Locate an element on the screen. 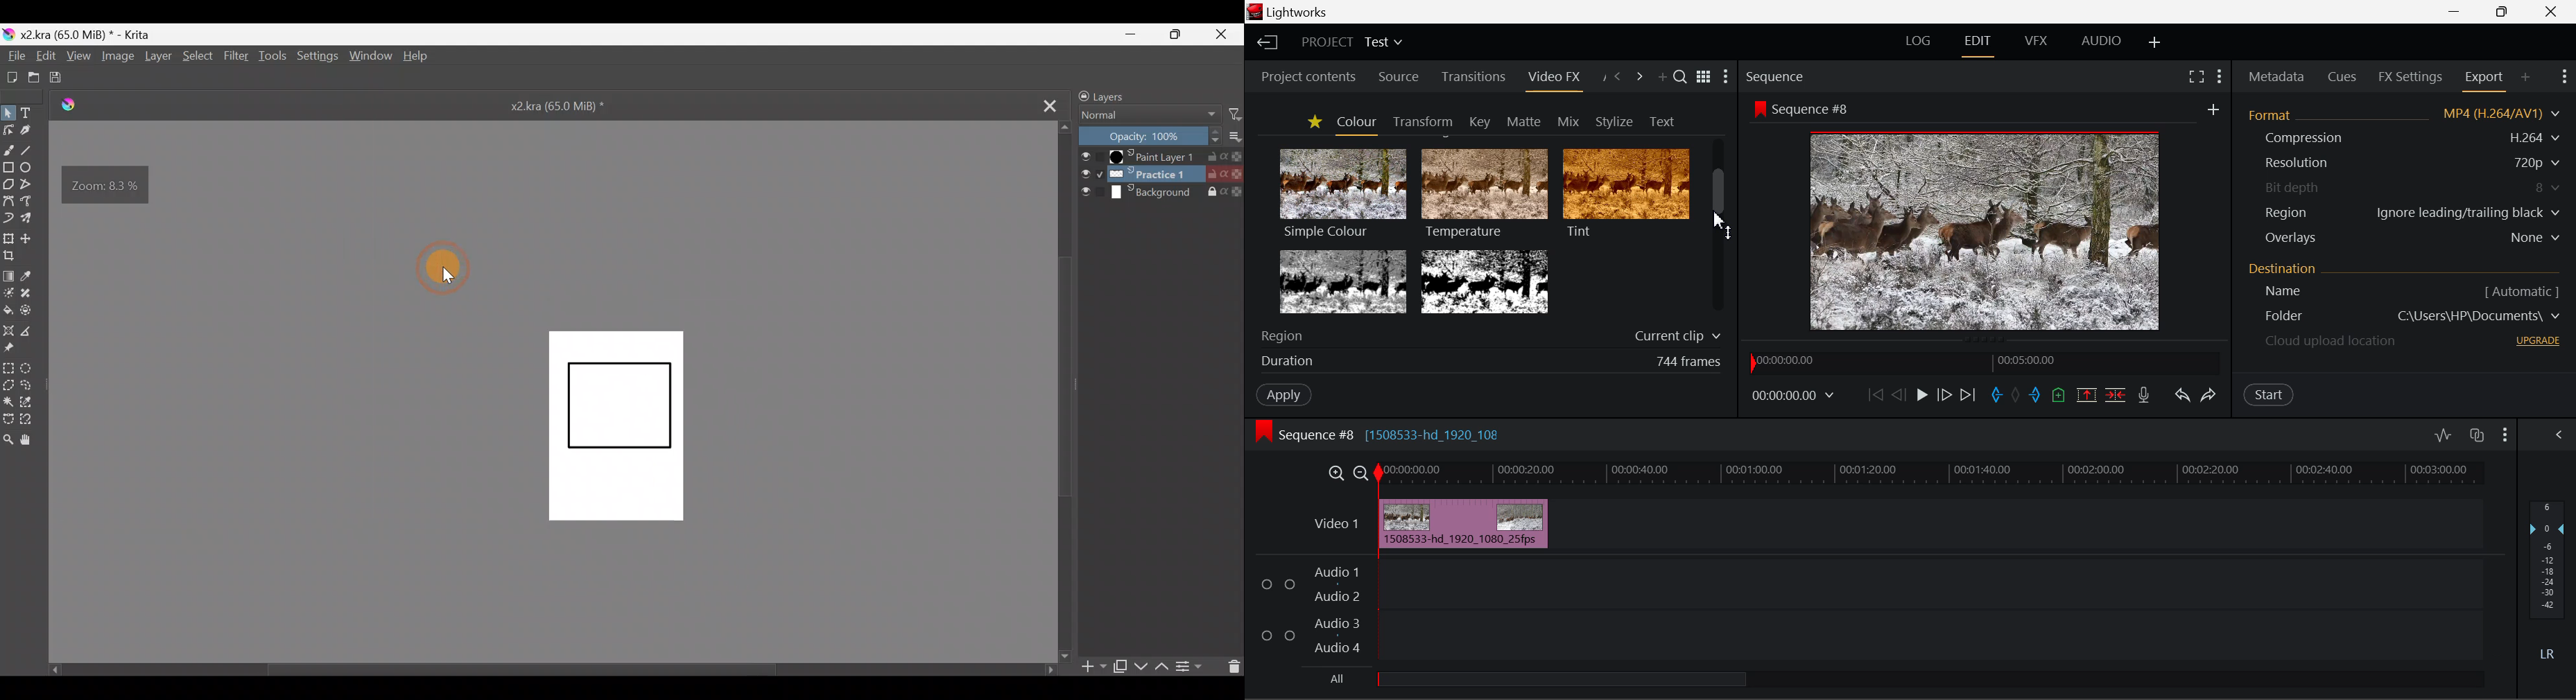  Blending mode is located at coordinates (1151, 117).